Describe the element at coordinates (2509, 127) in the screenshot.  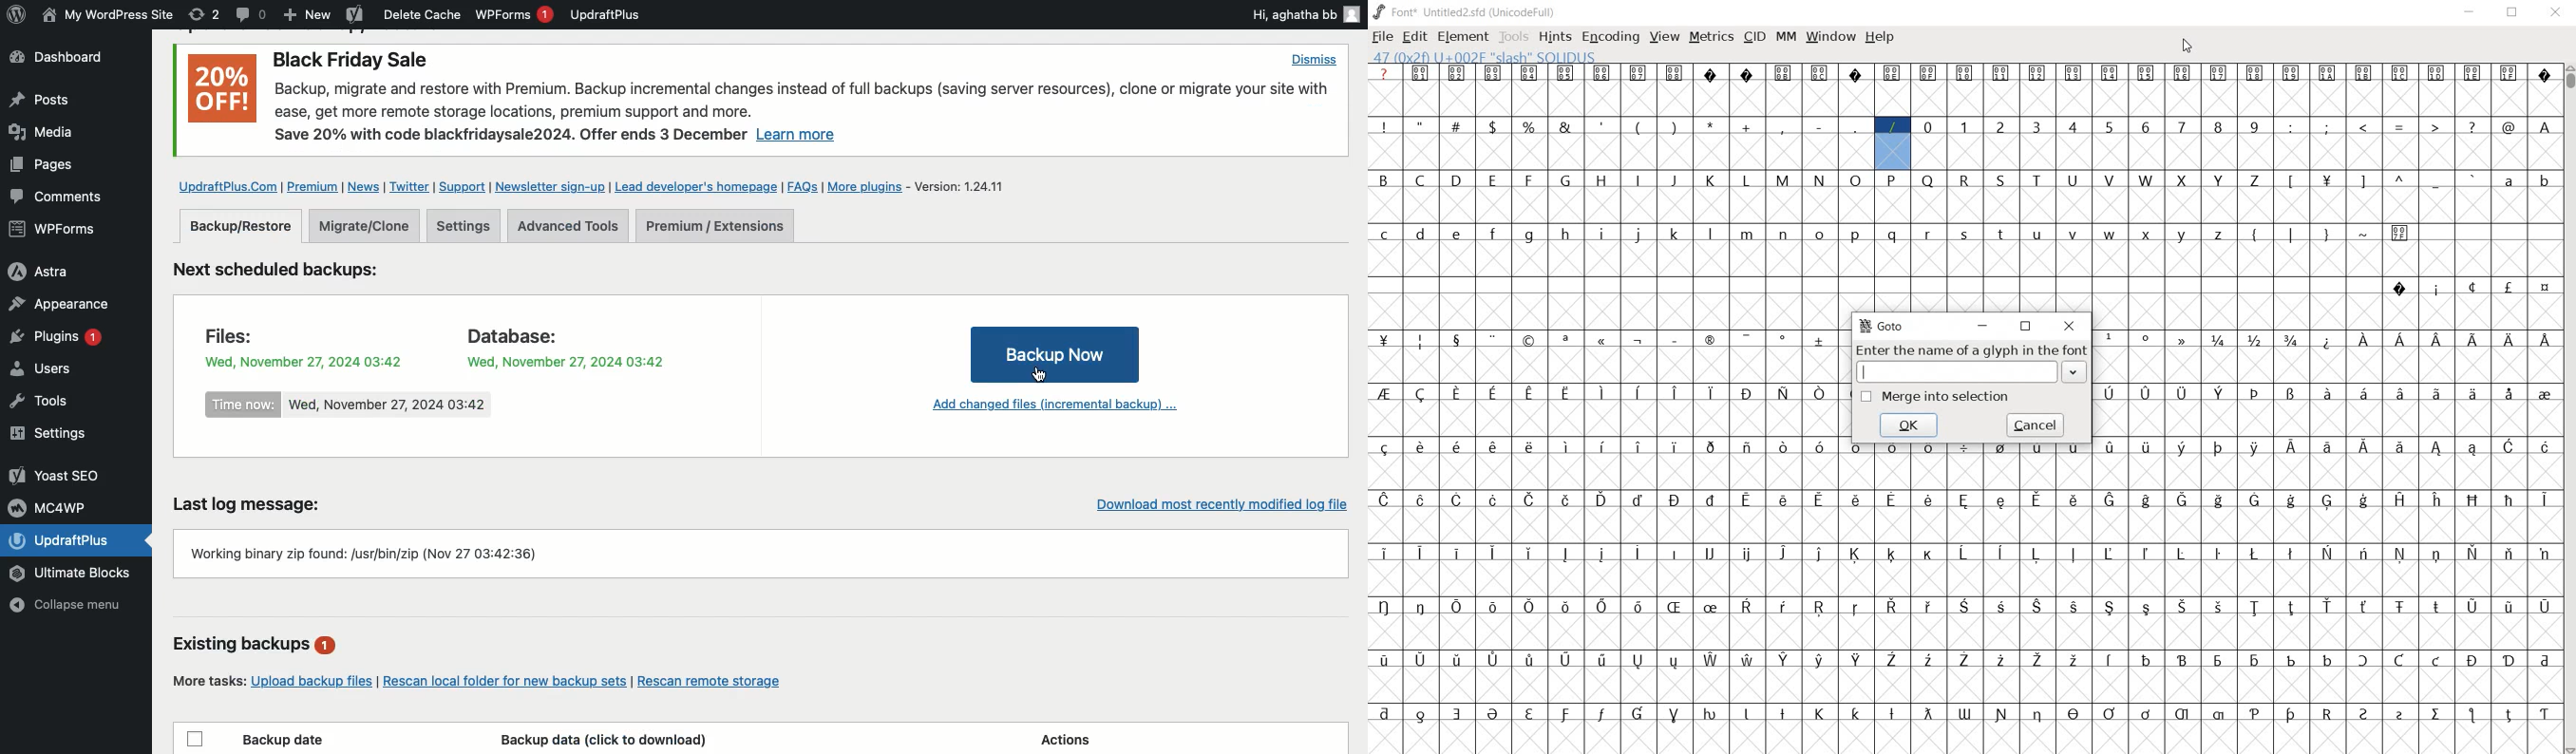
I see `glyph` at that location.